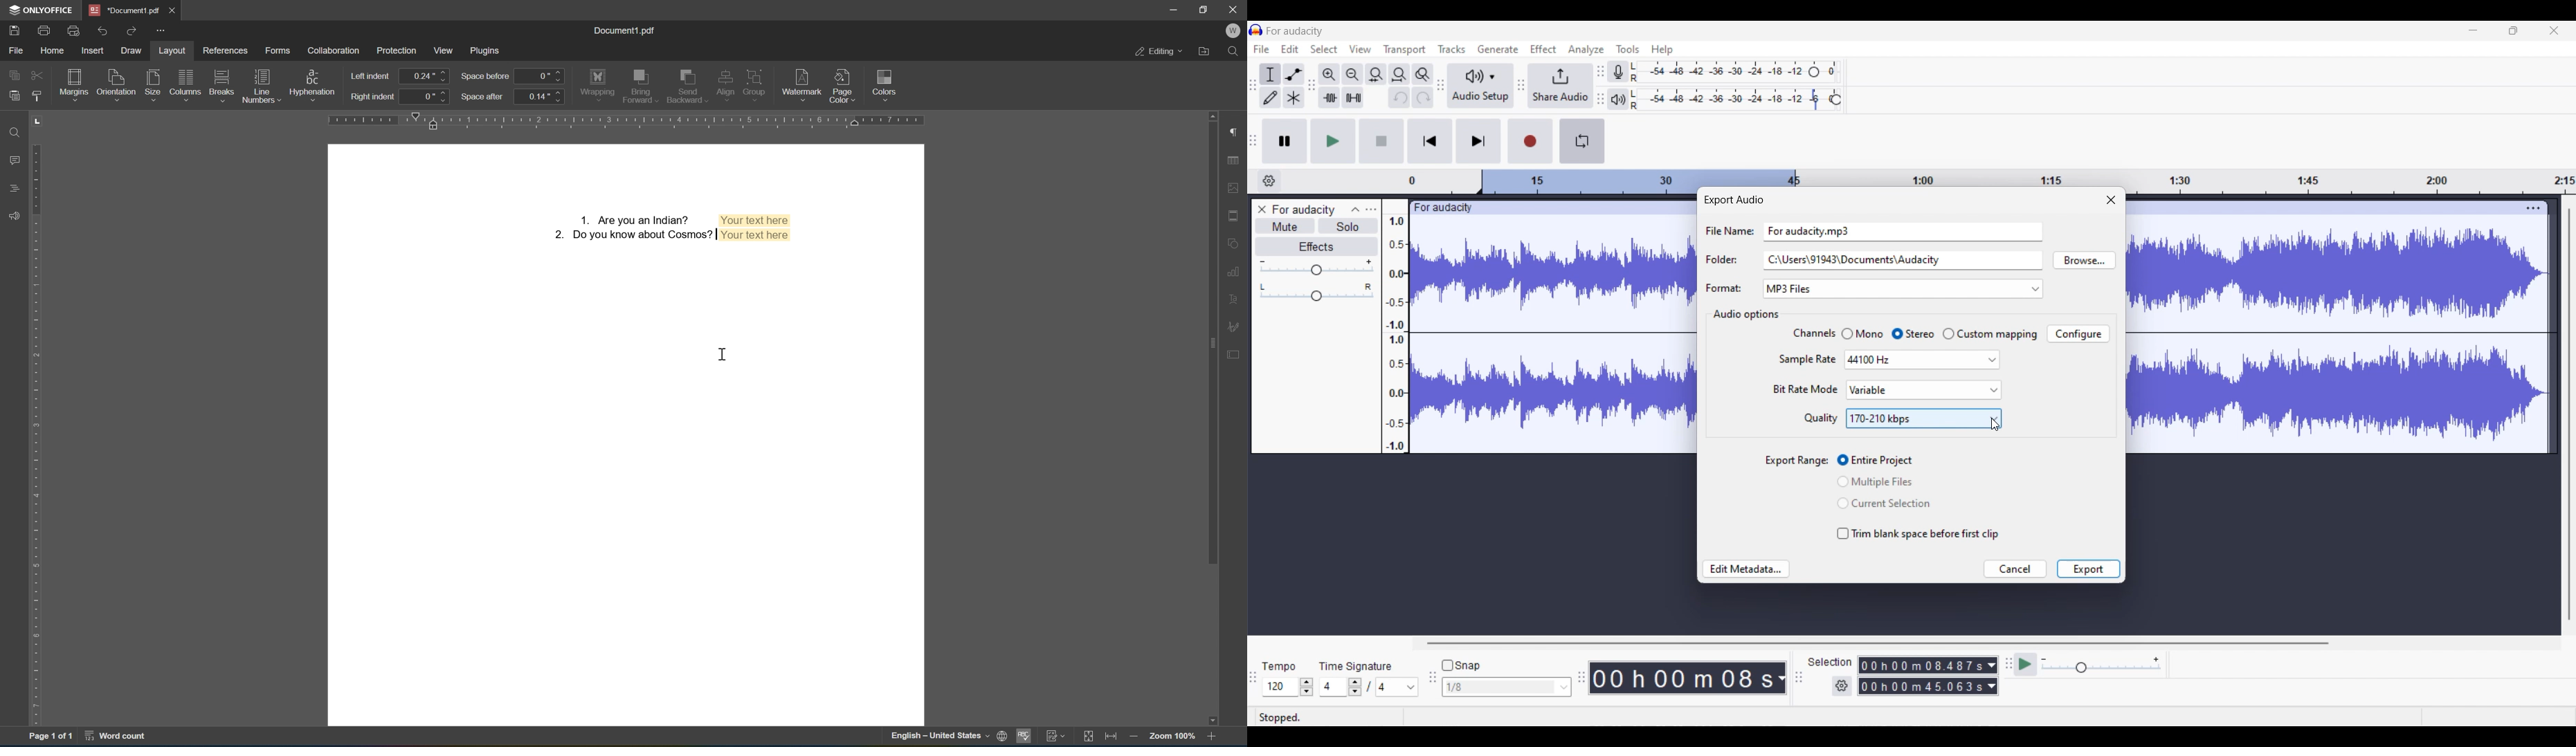  I want to click on File menu, so click(1262, 48).